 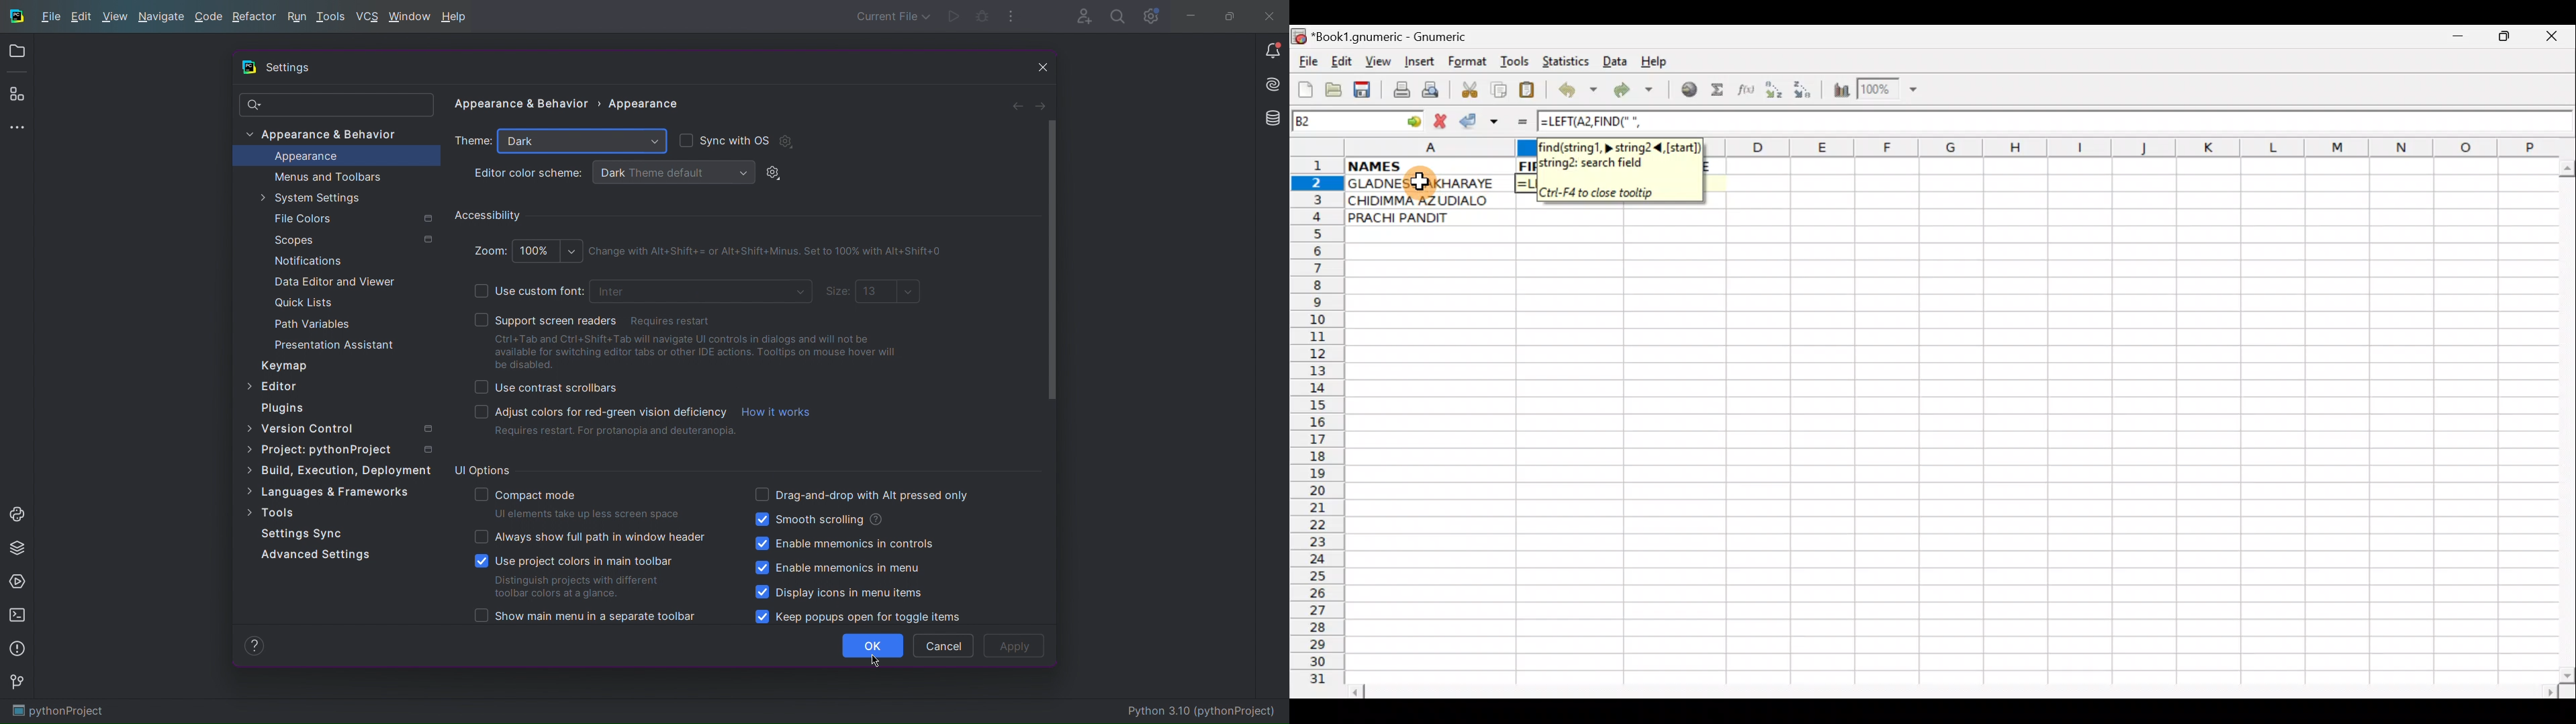 I want to click on Cells, so click(x=1949, y=467).